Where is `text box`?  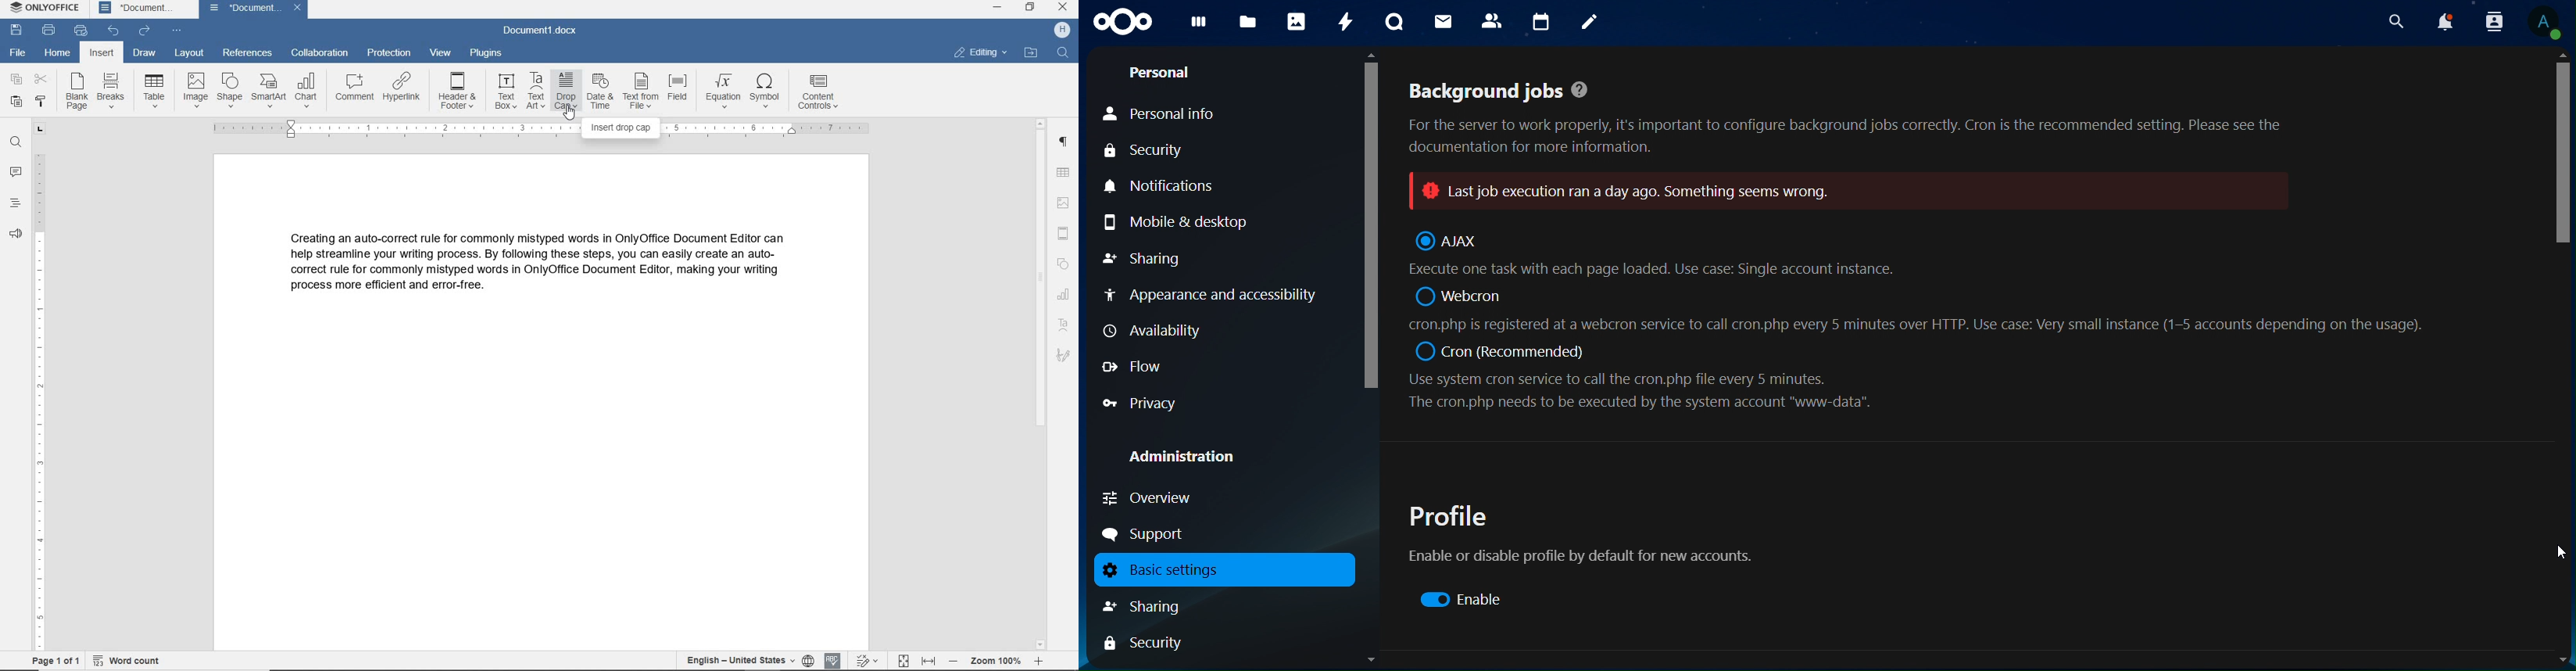
text box is located at coordinates (506, 91).